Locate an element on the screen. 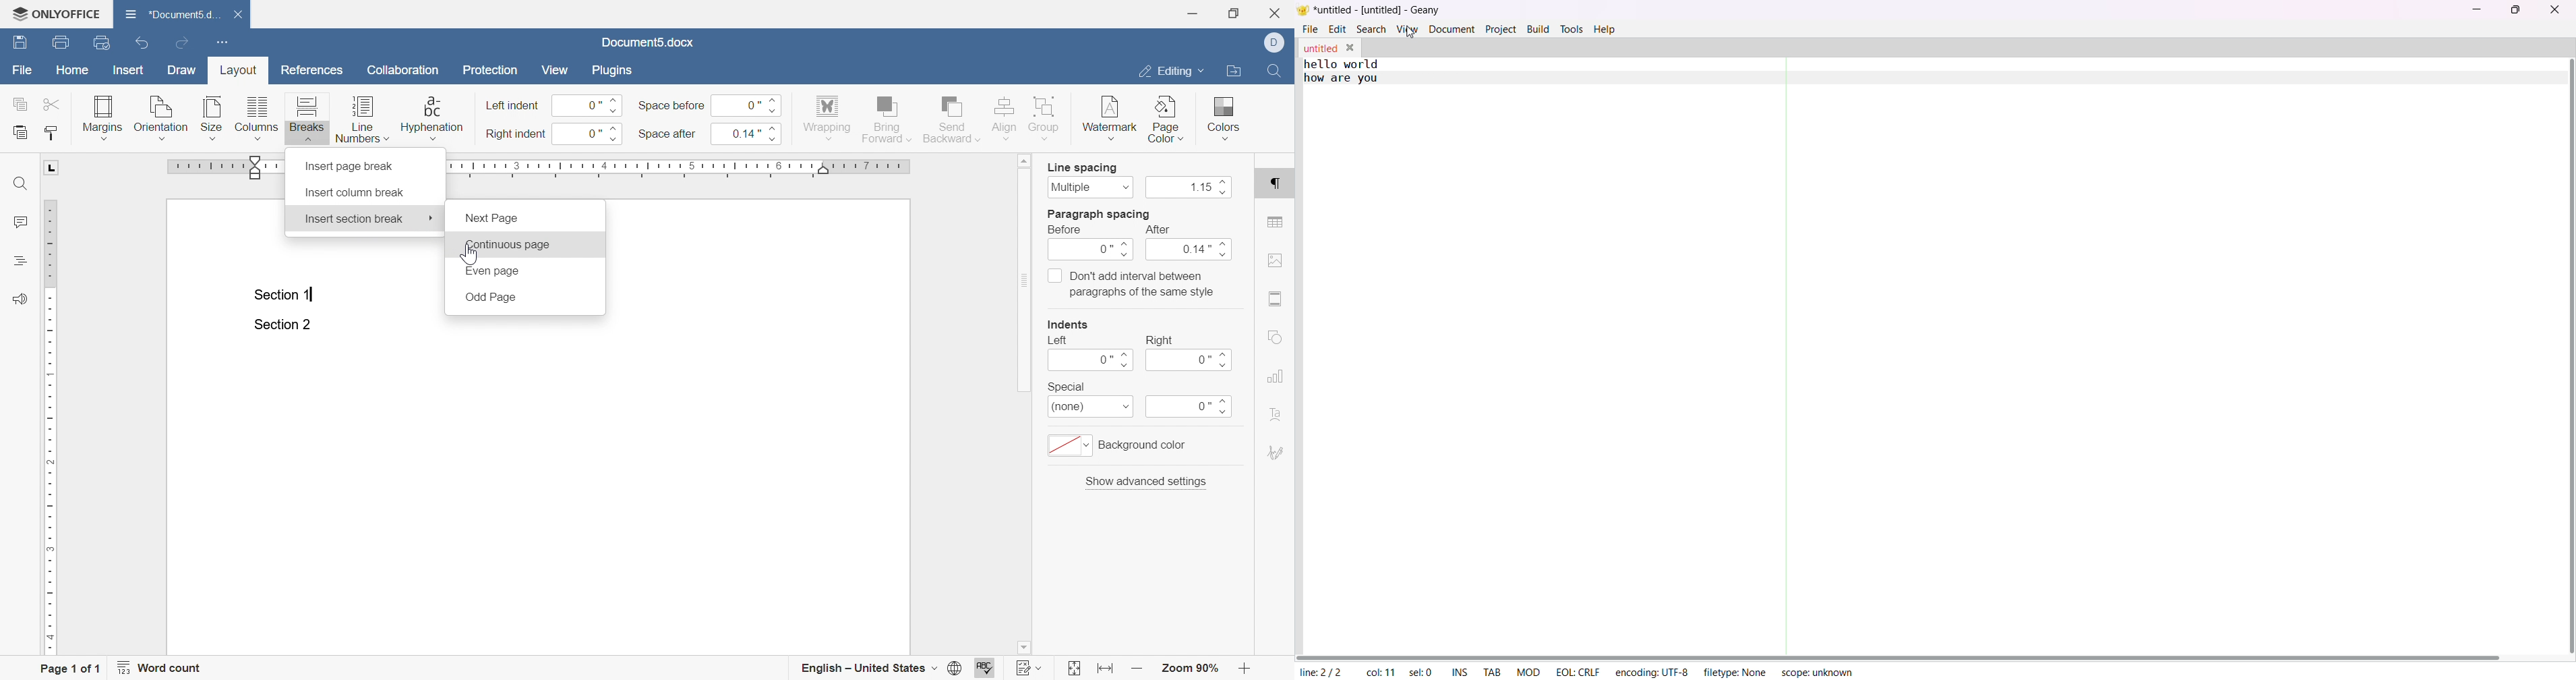 This screenshot has height=700, width=2576. ONLYOFFICE is located at coordinates (56, 15).